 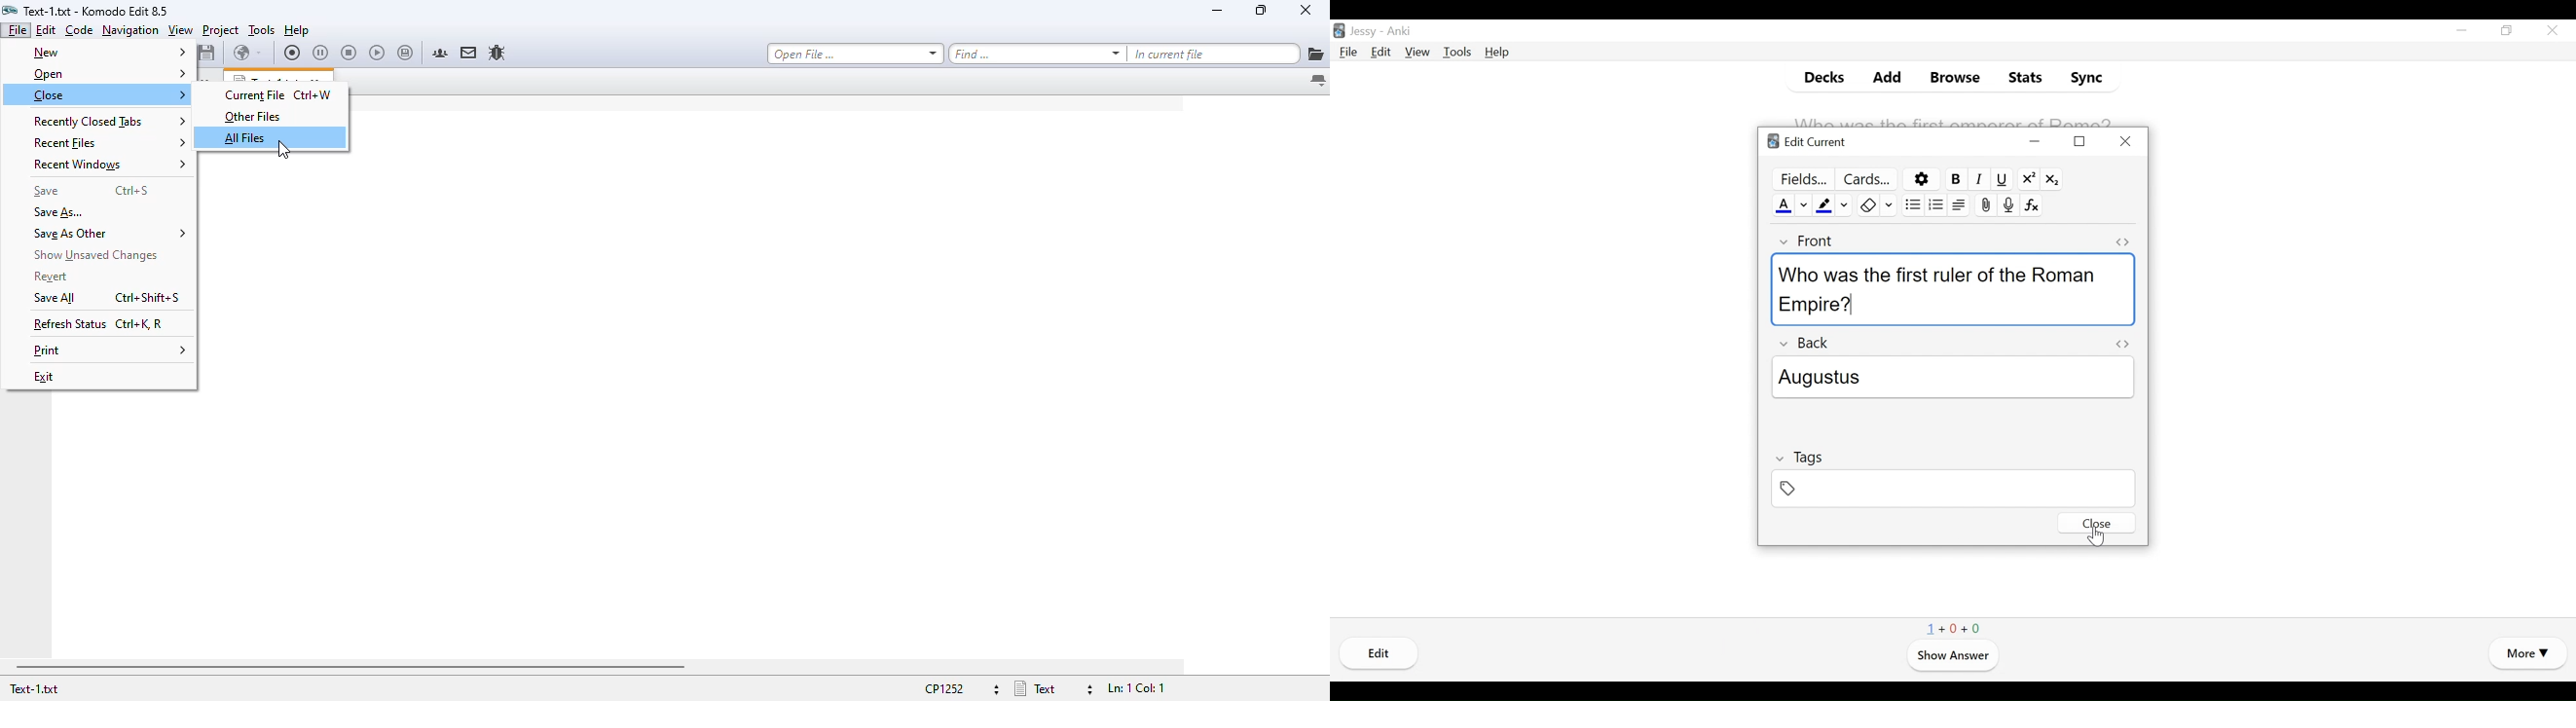 I want to click on Add, so click(x=1878, y=77).